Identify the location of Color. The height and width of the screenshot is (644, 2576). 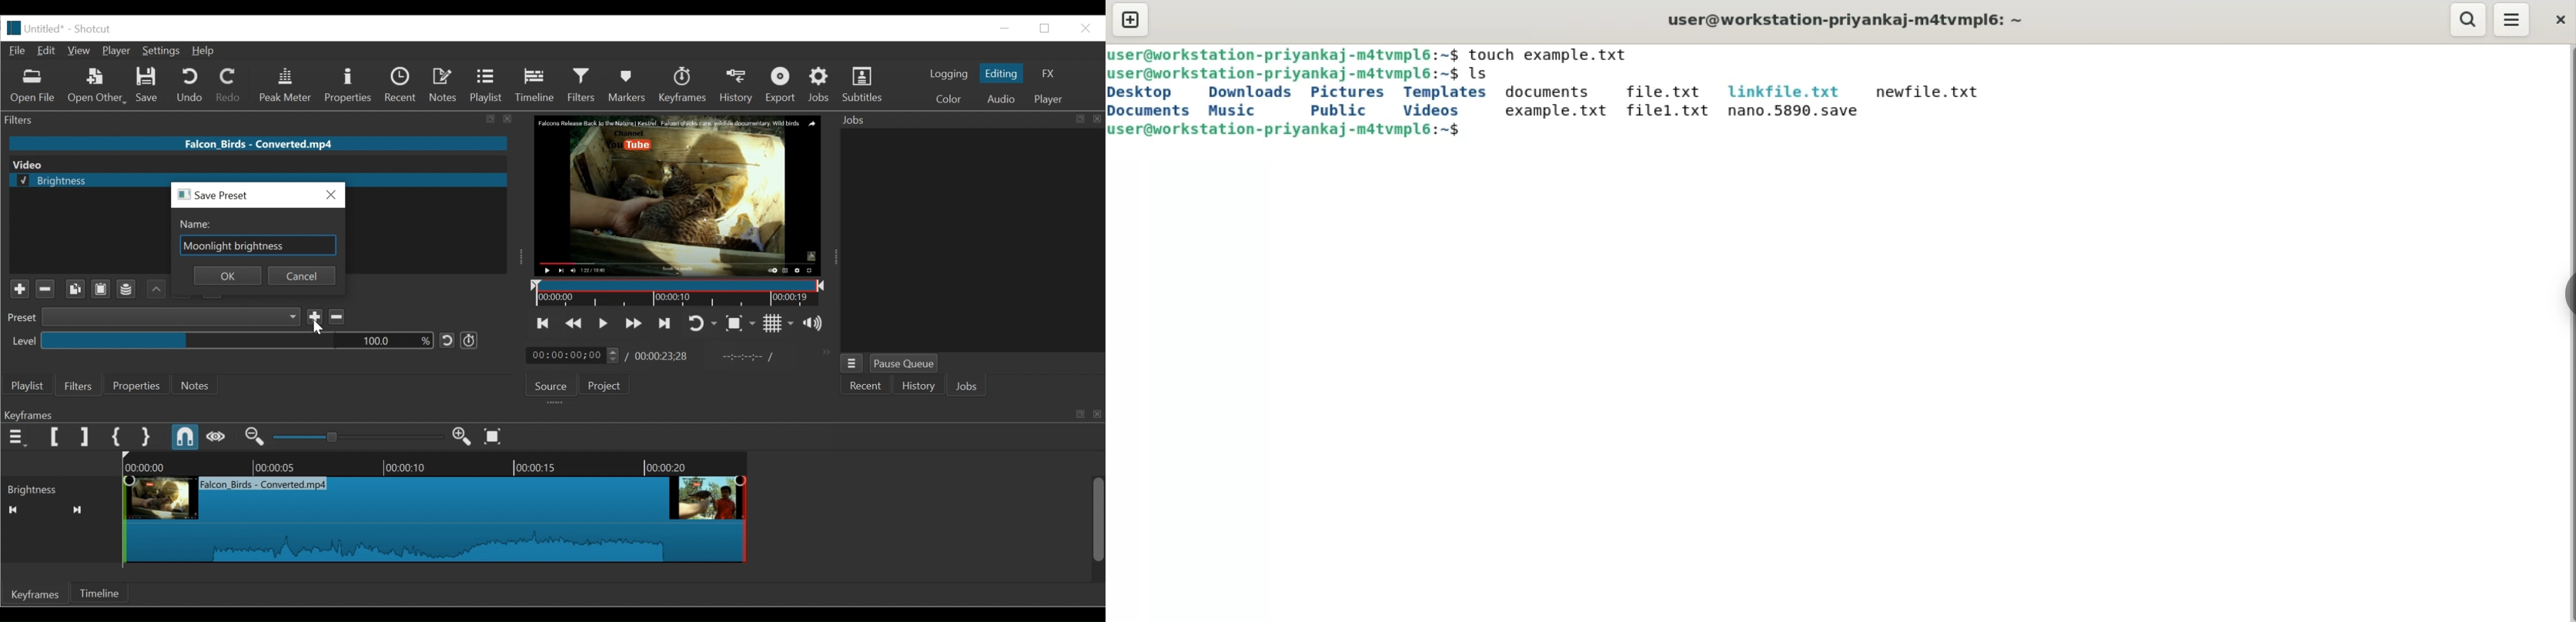
(949, 98).